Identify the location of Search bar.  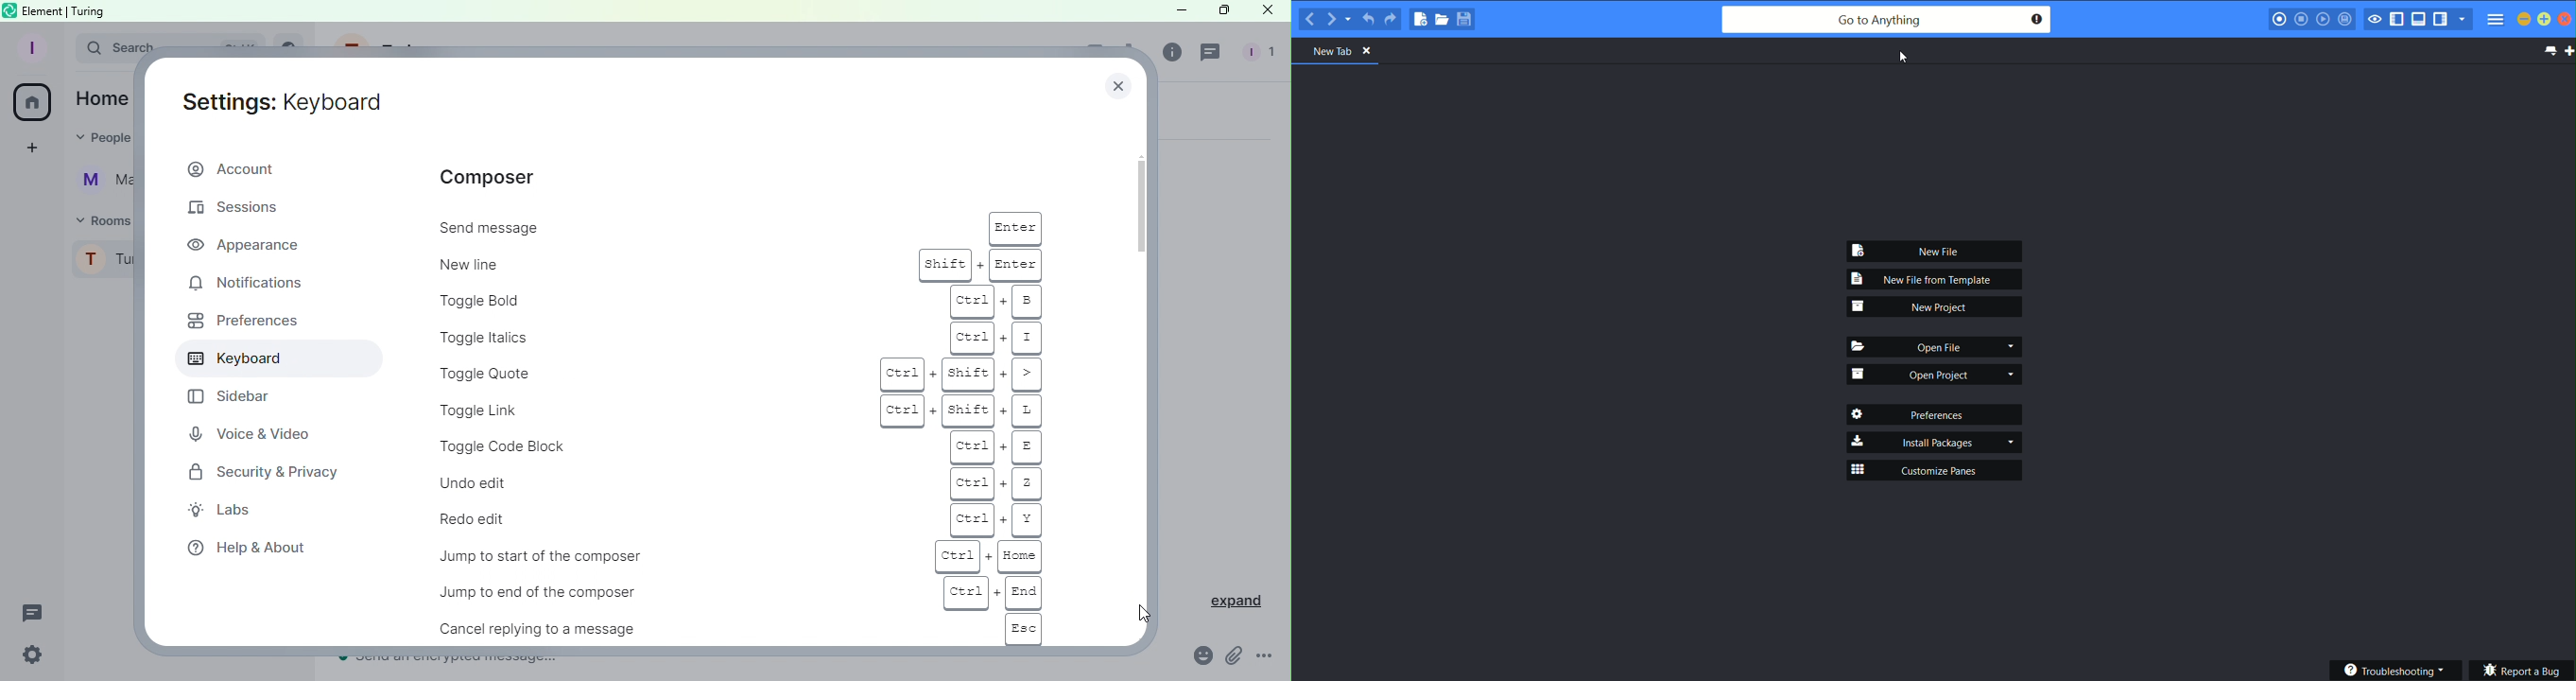
(111, 45).